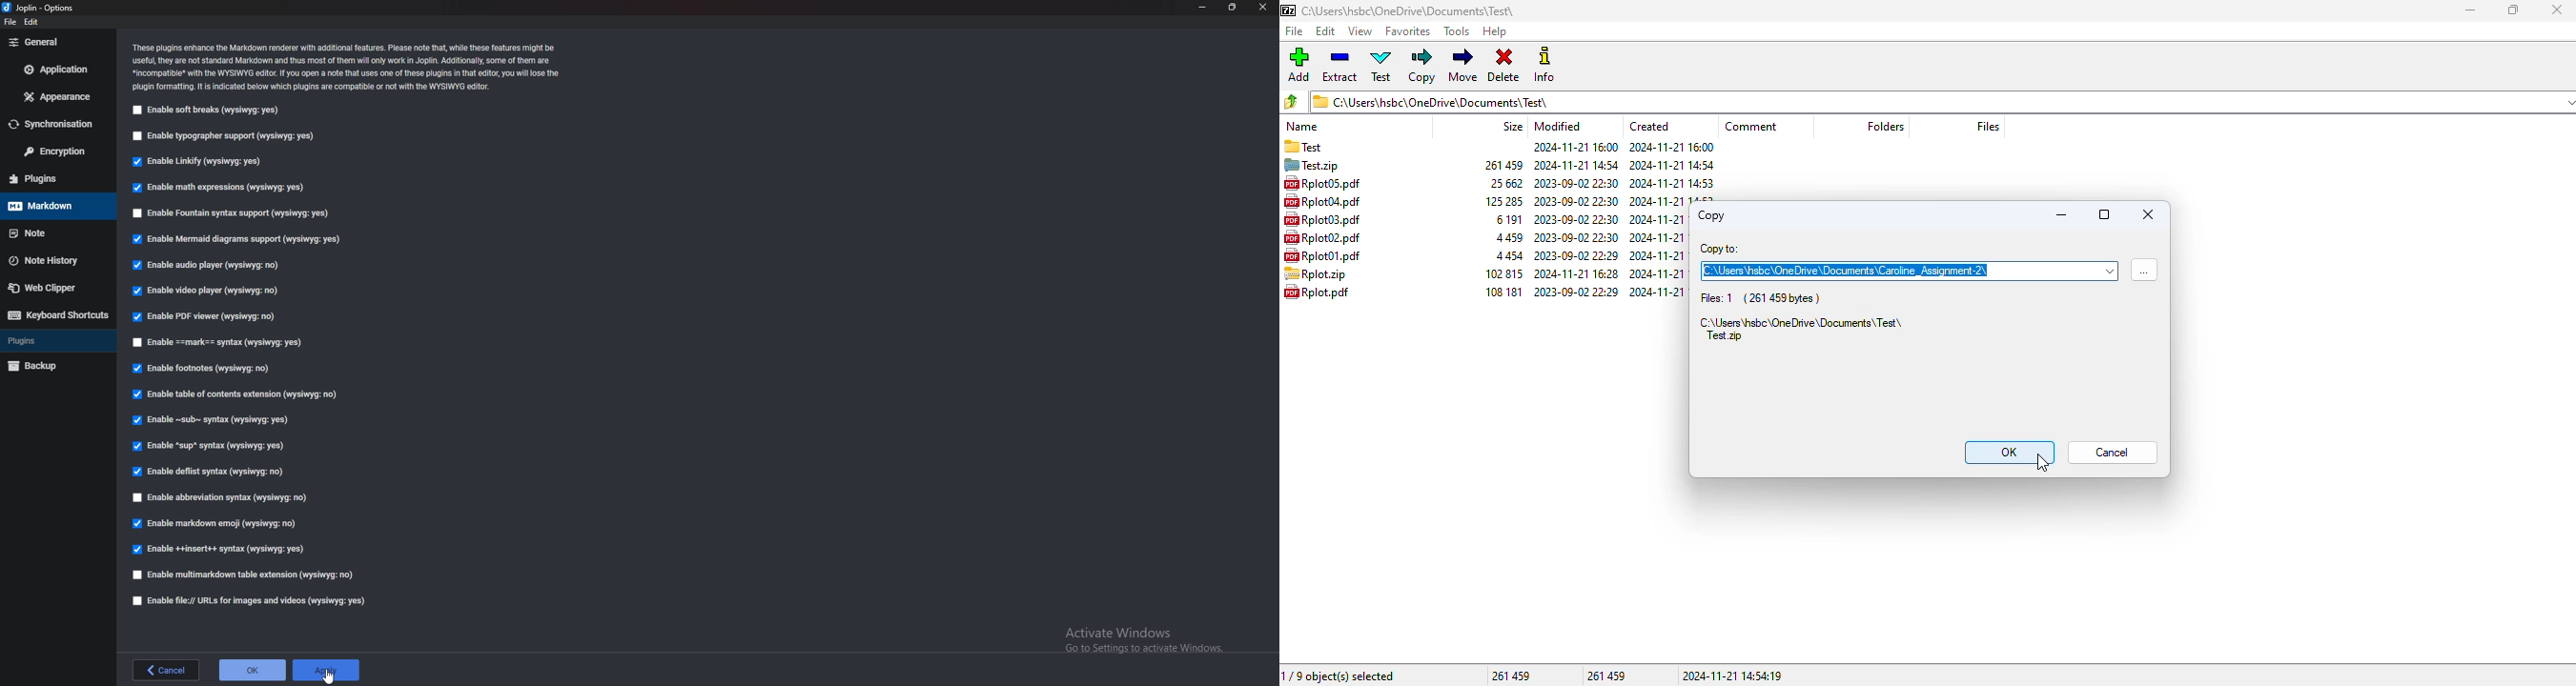  I want to click on copy, so click(1423, 67).